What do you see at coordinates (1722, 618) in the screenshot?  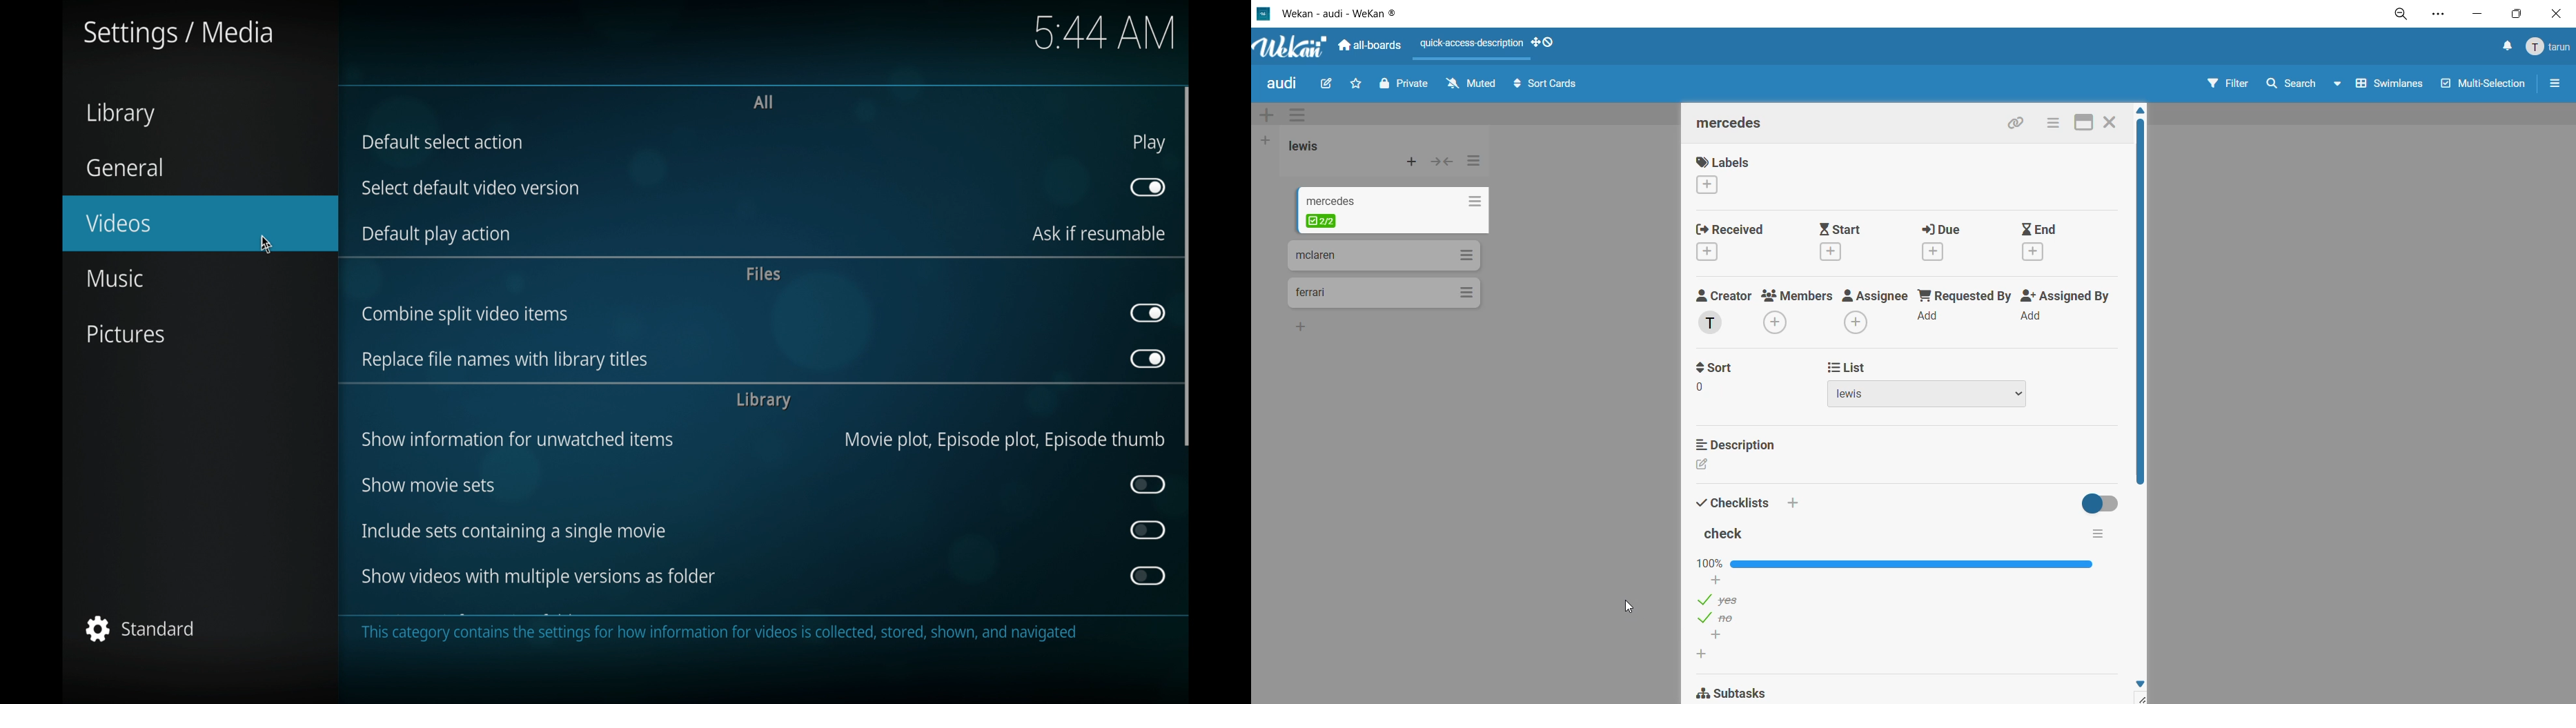 I see `no` at bounding box center [1722, 618].